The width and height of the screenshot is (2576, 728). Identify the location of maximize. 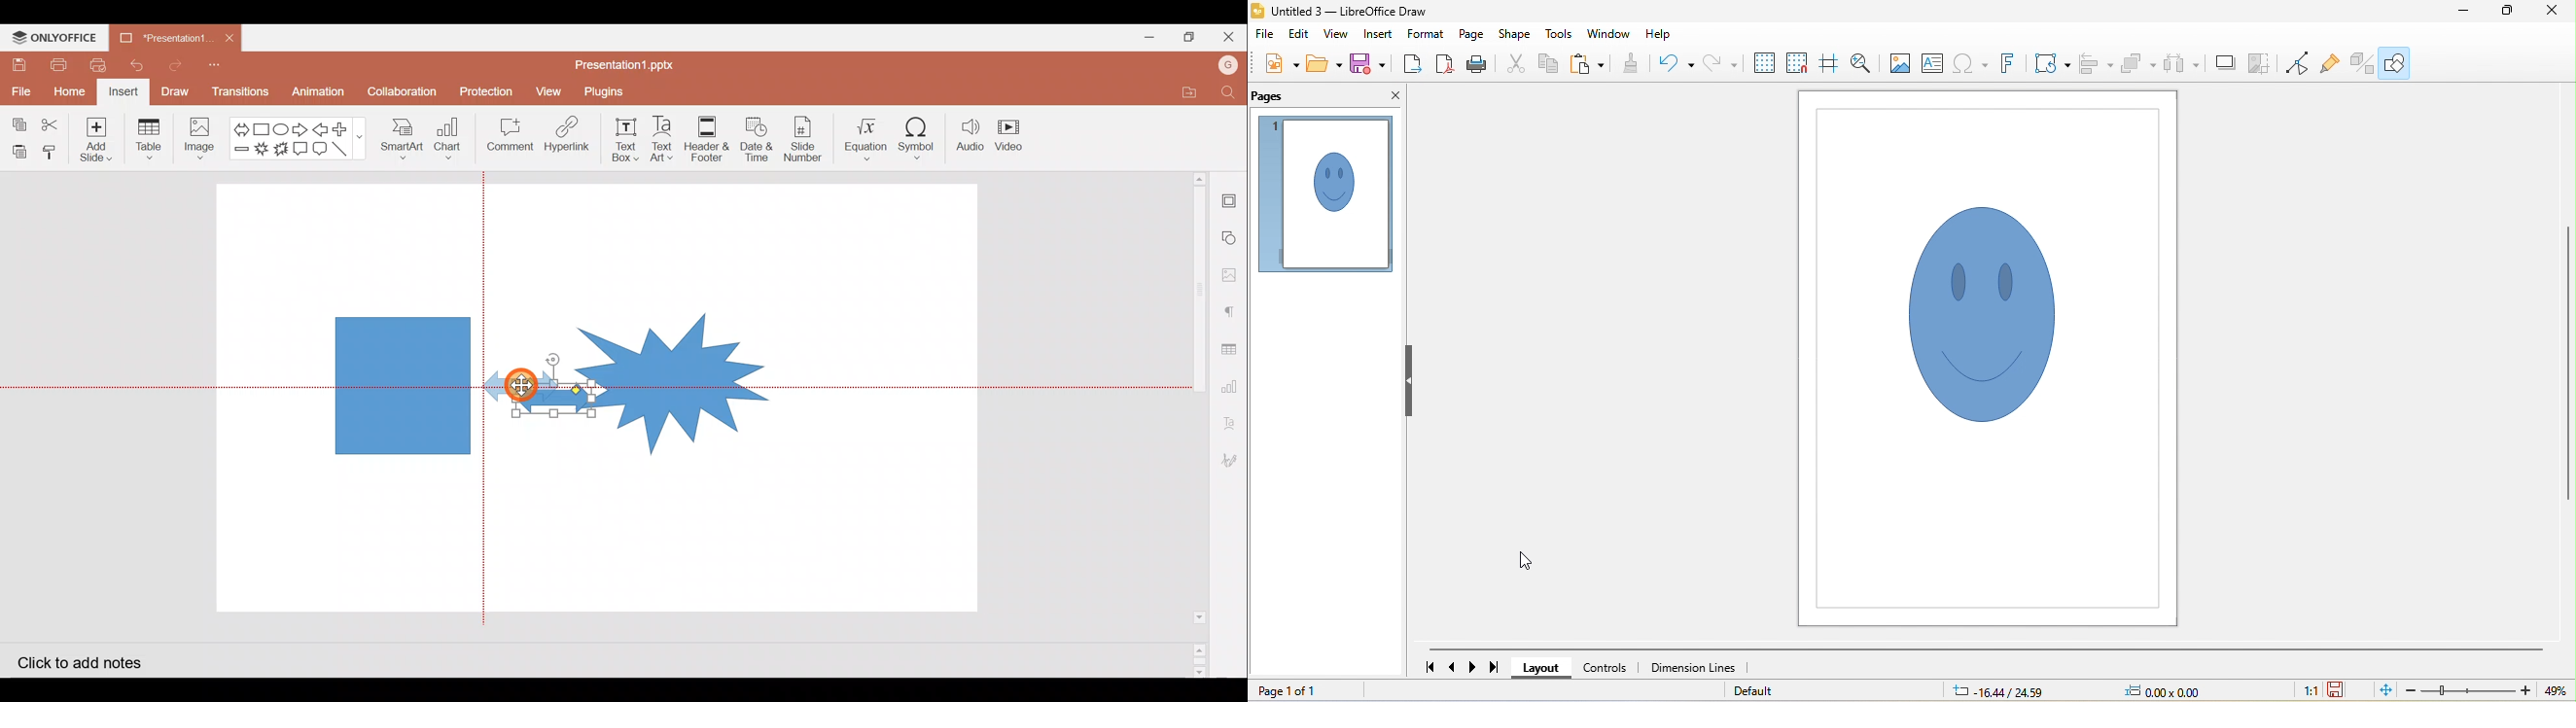
(2505, 11).